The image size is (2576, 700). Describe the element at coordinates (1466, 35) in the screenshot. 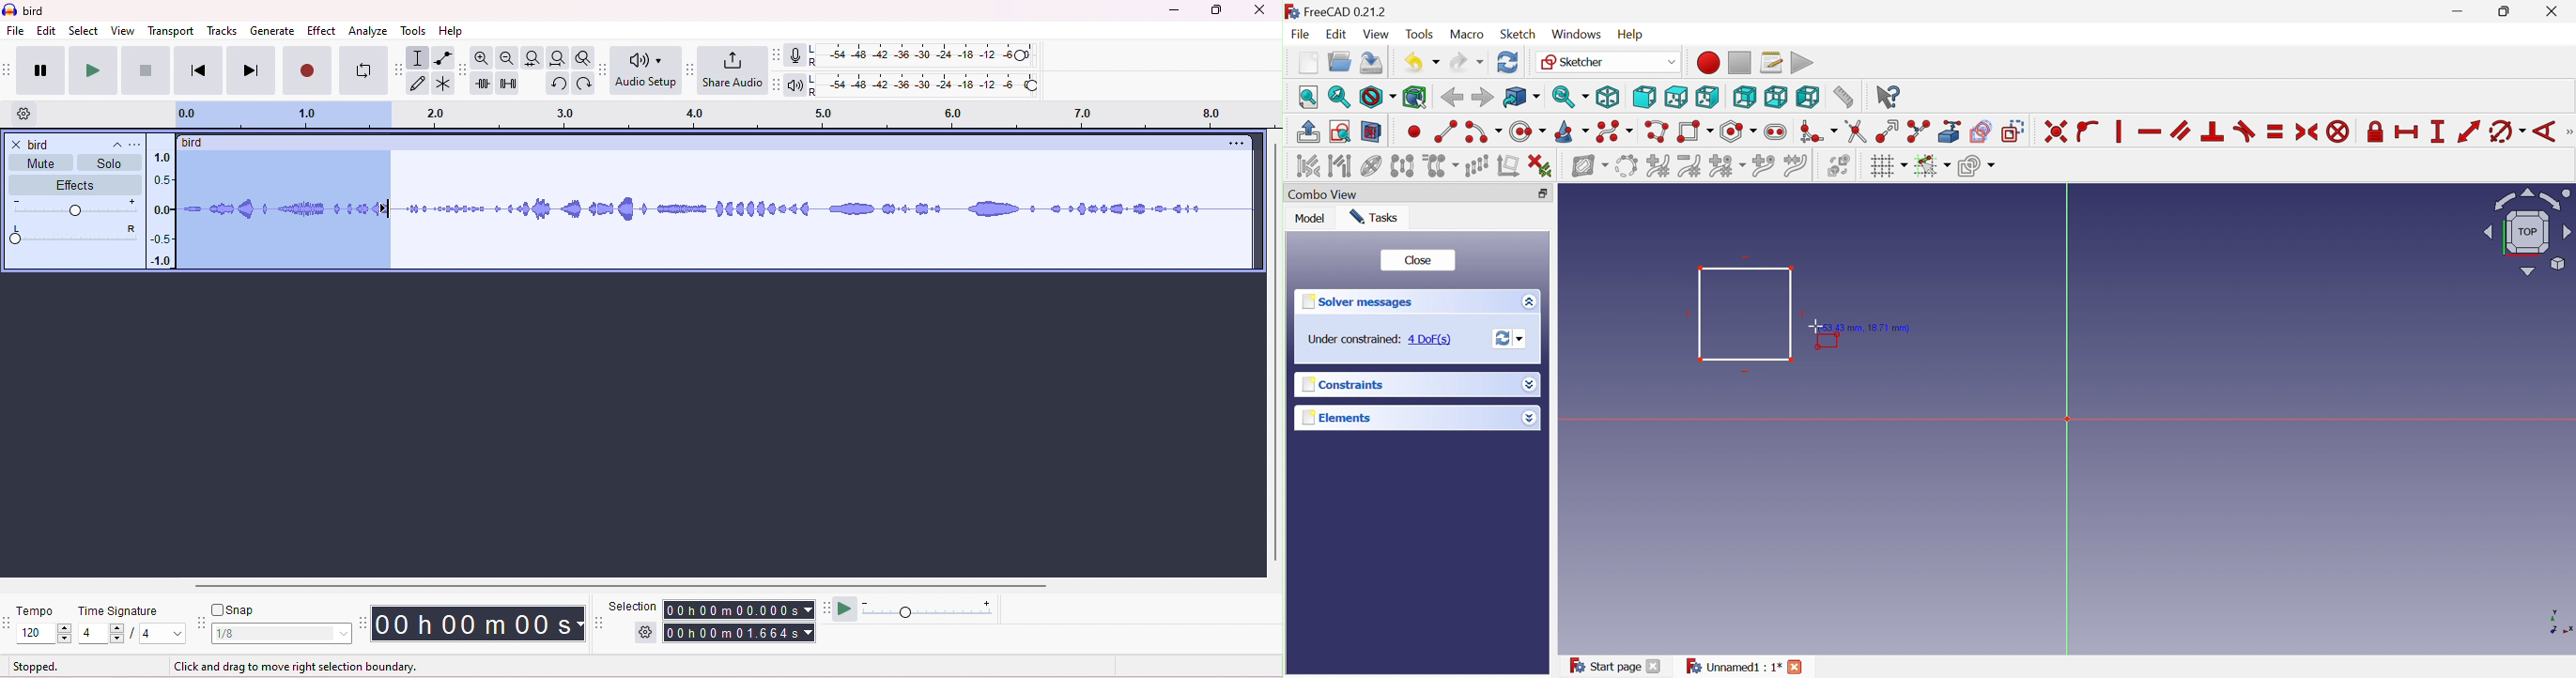

I see `Macro` at that location.